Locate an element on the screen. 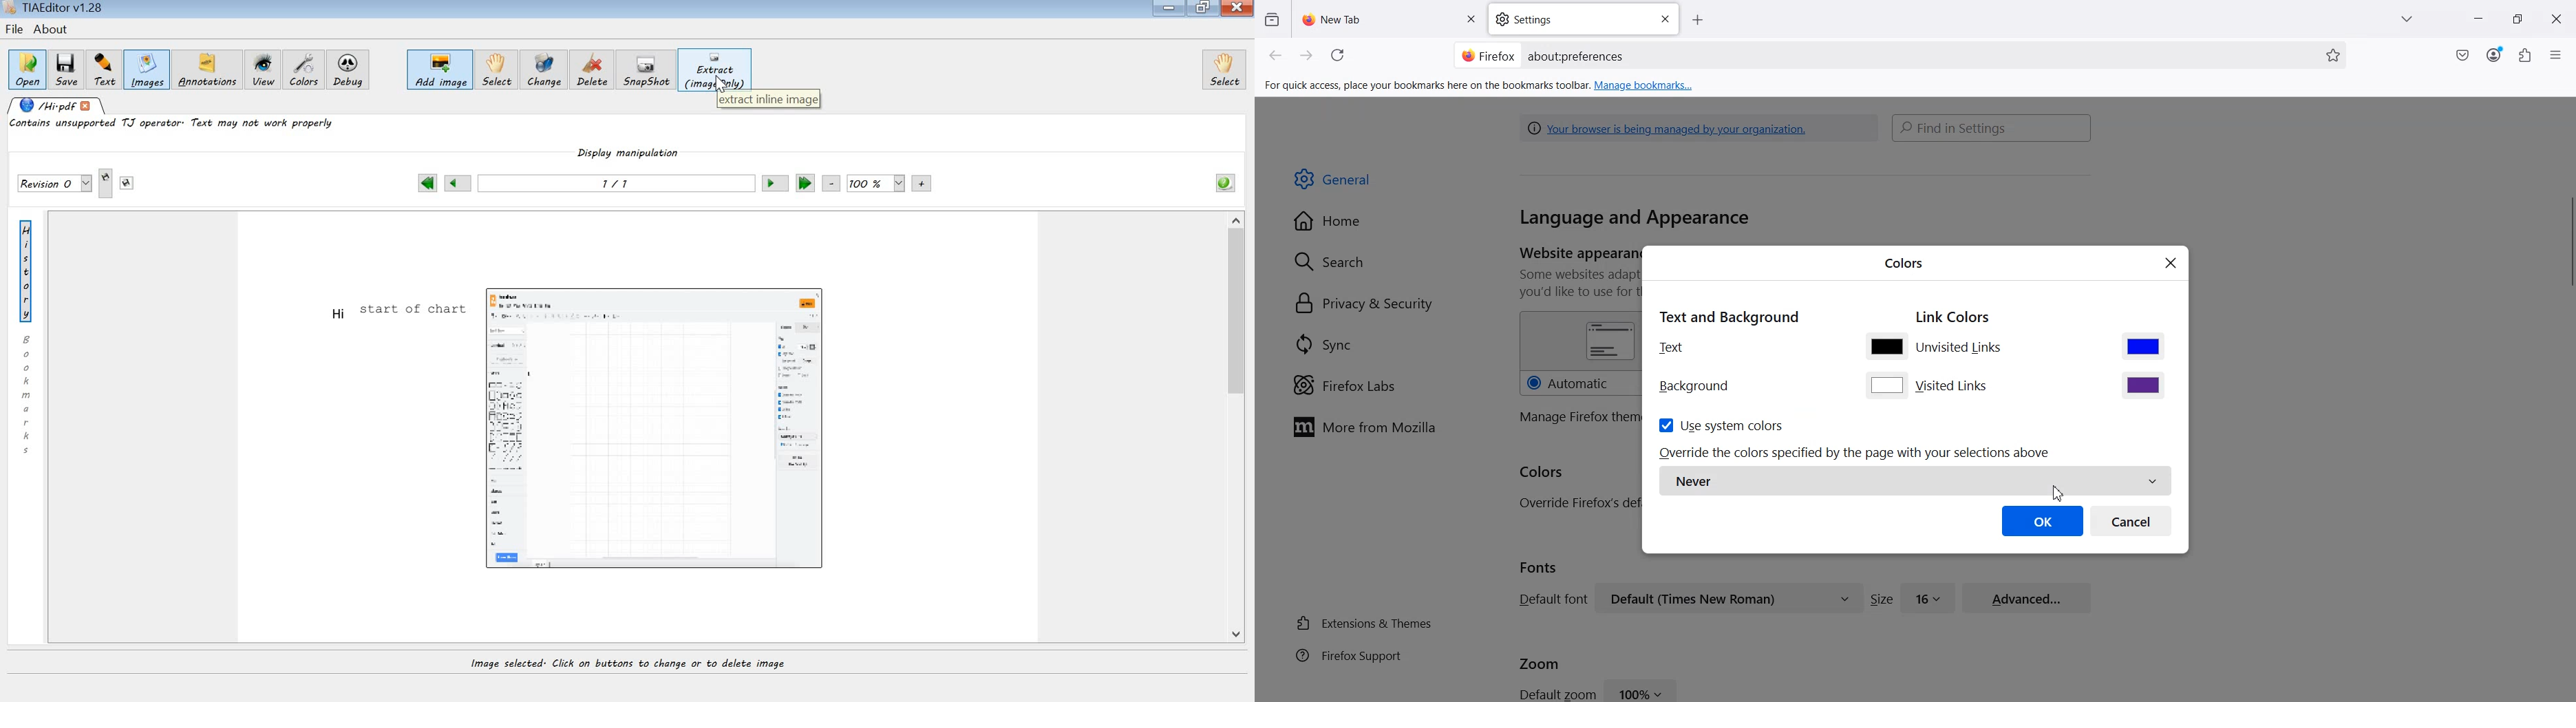  New Tab is located at coordinates (1390, 19).